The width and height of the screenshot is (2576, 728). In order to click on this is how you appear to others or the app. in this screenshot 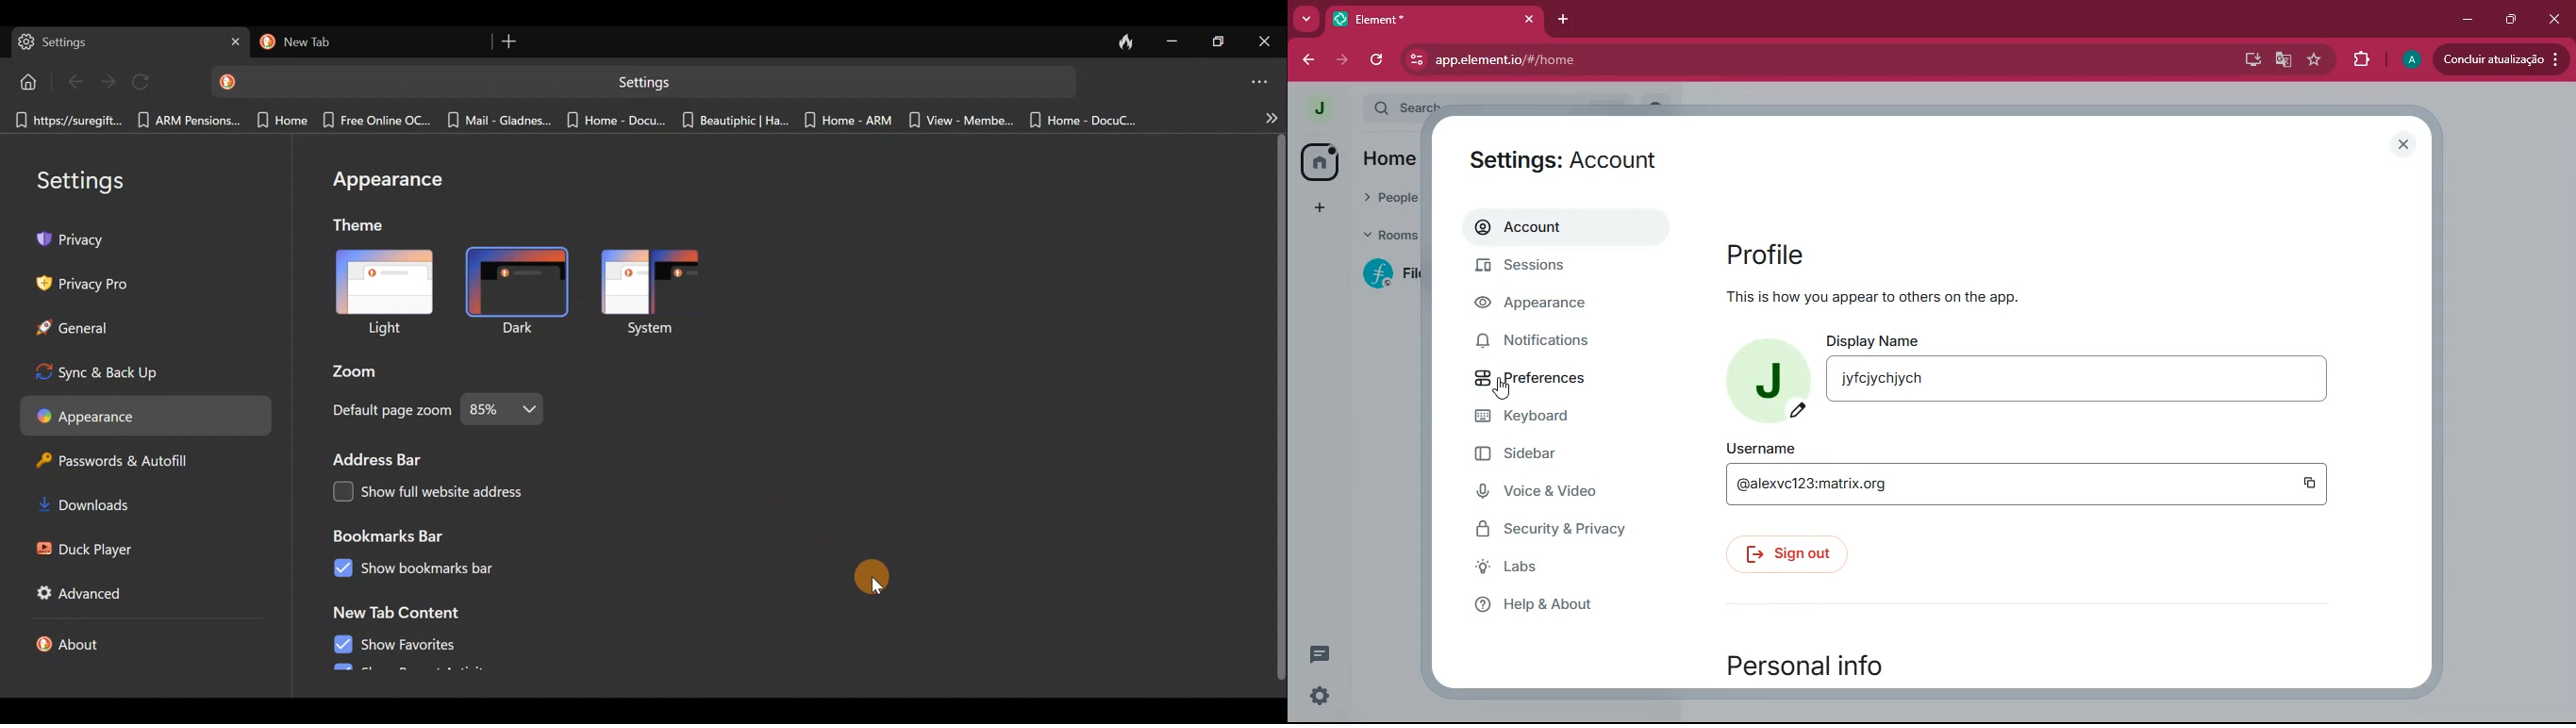, I will do `click(1906, 295)`.